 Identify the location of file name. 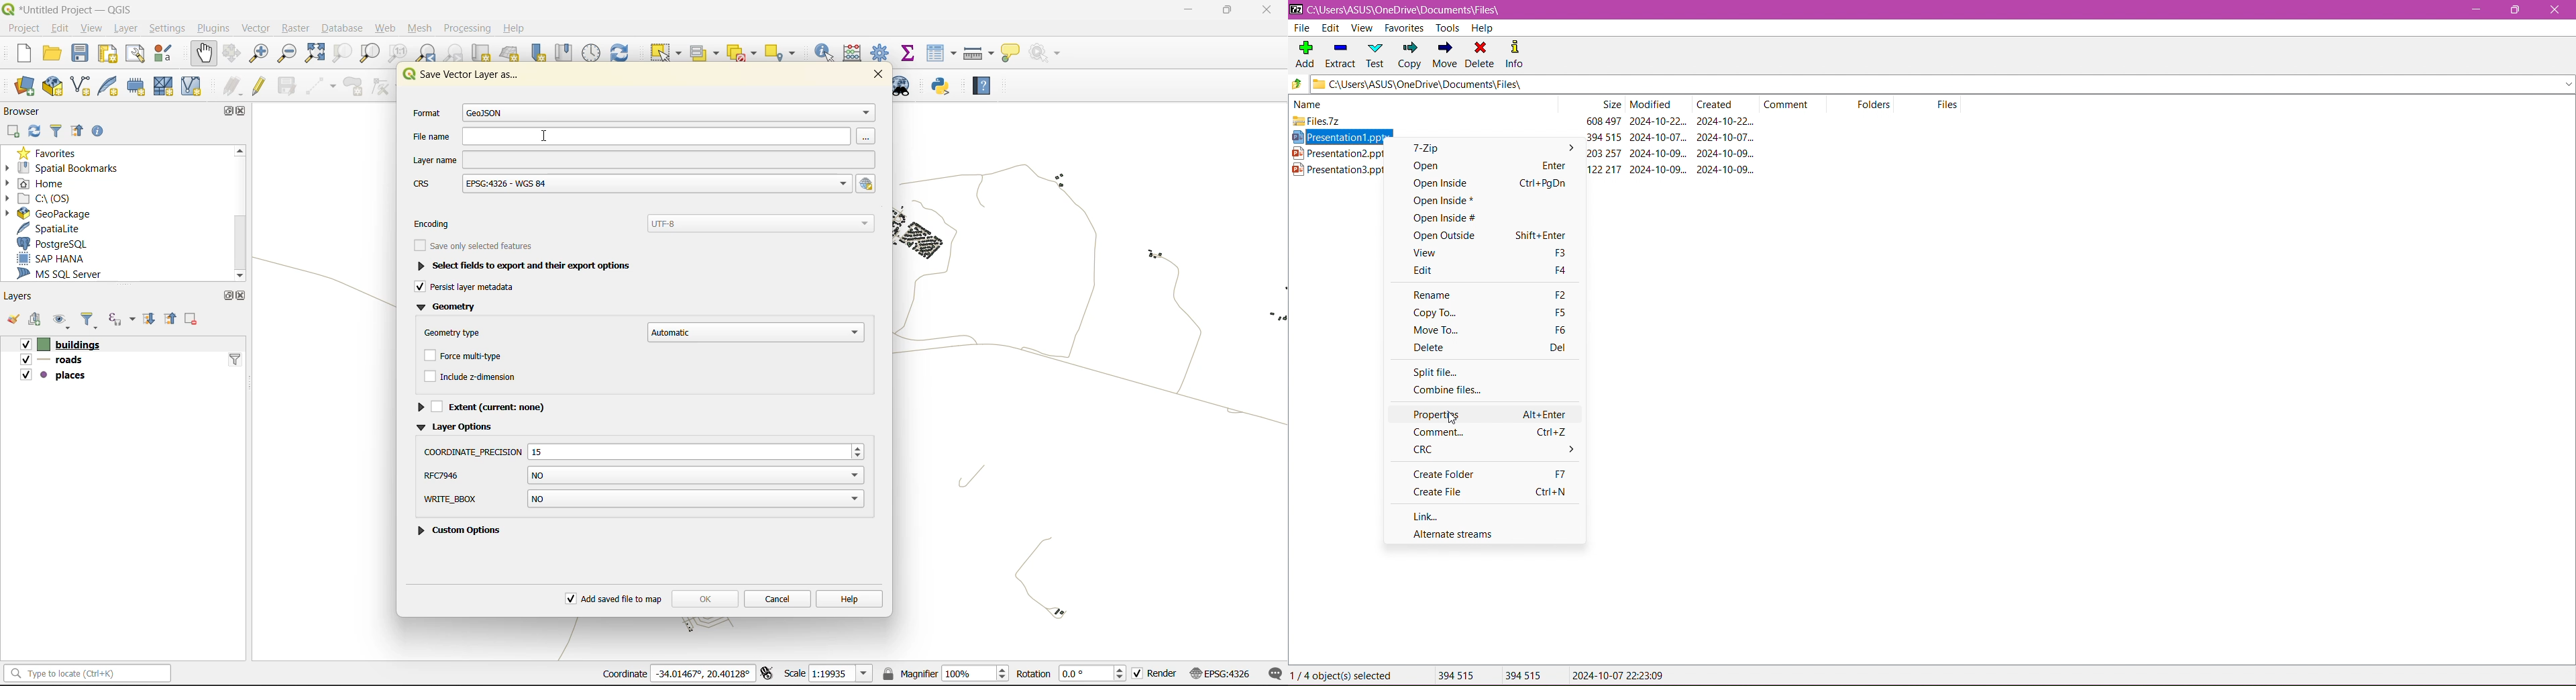
(643, 136).